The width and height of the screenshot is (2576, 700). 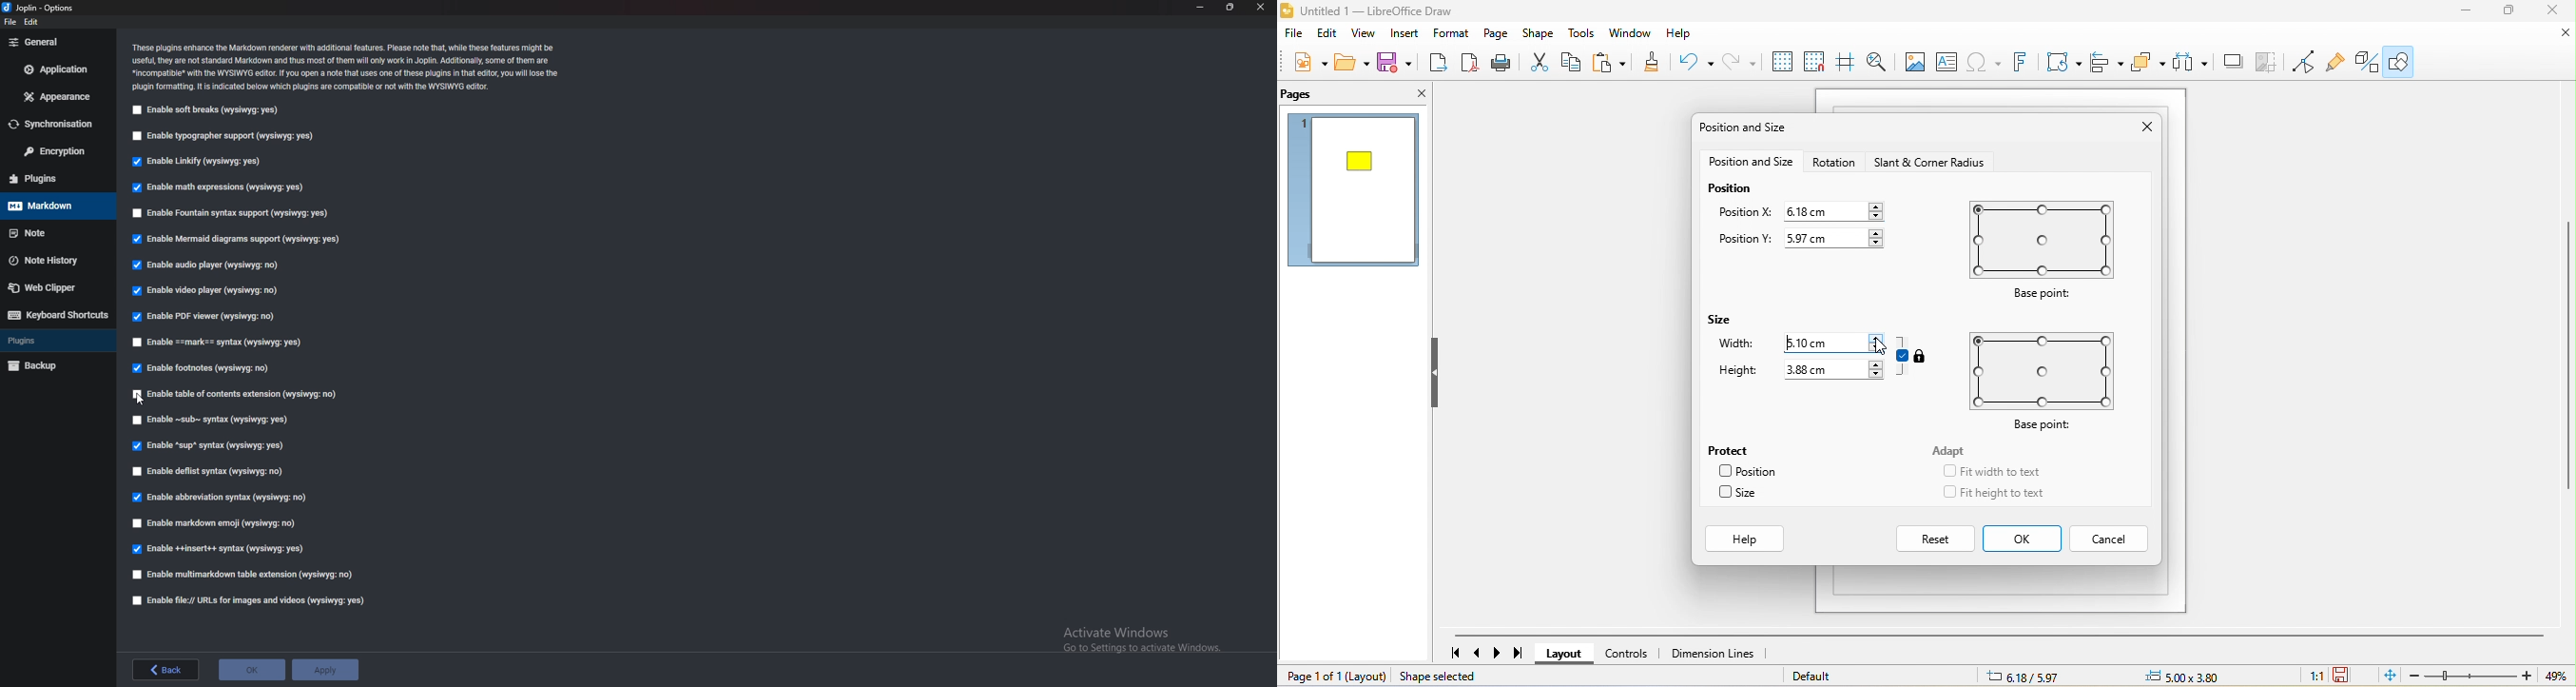 I want to click on file, so click(x=1295, y=32).